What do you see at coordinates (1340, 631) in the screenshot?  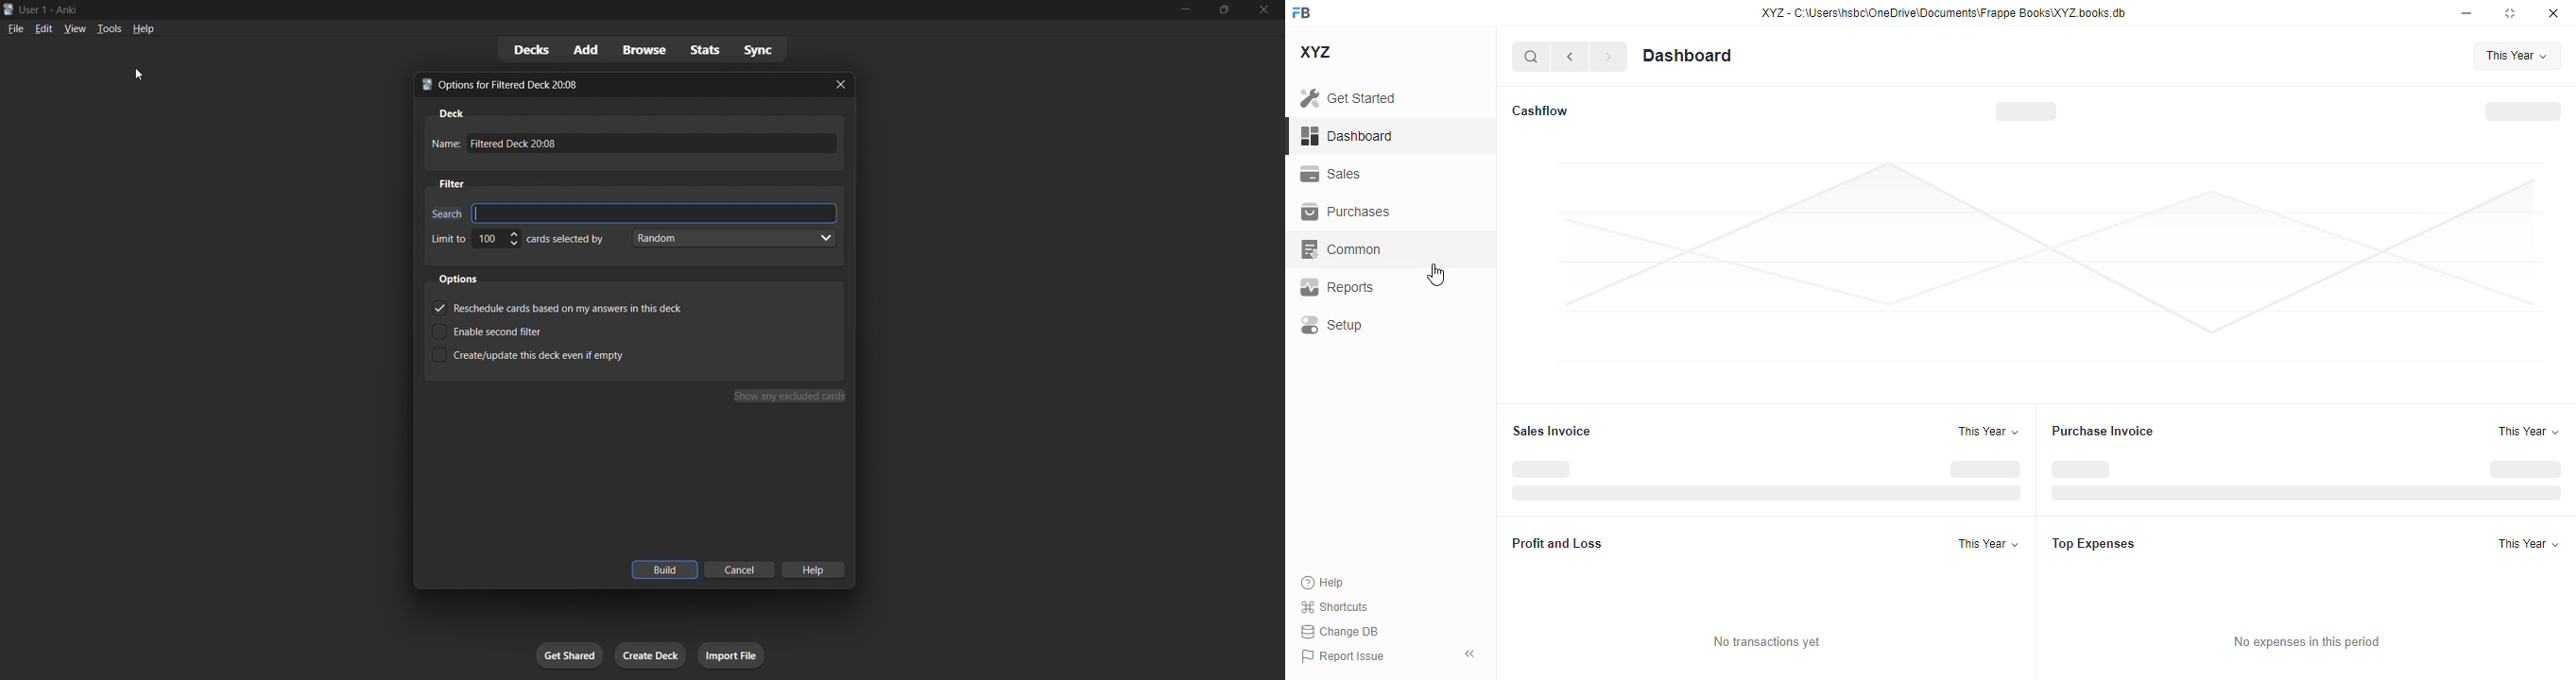 I see `change DB` at bounding box center [1340, 631].